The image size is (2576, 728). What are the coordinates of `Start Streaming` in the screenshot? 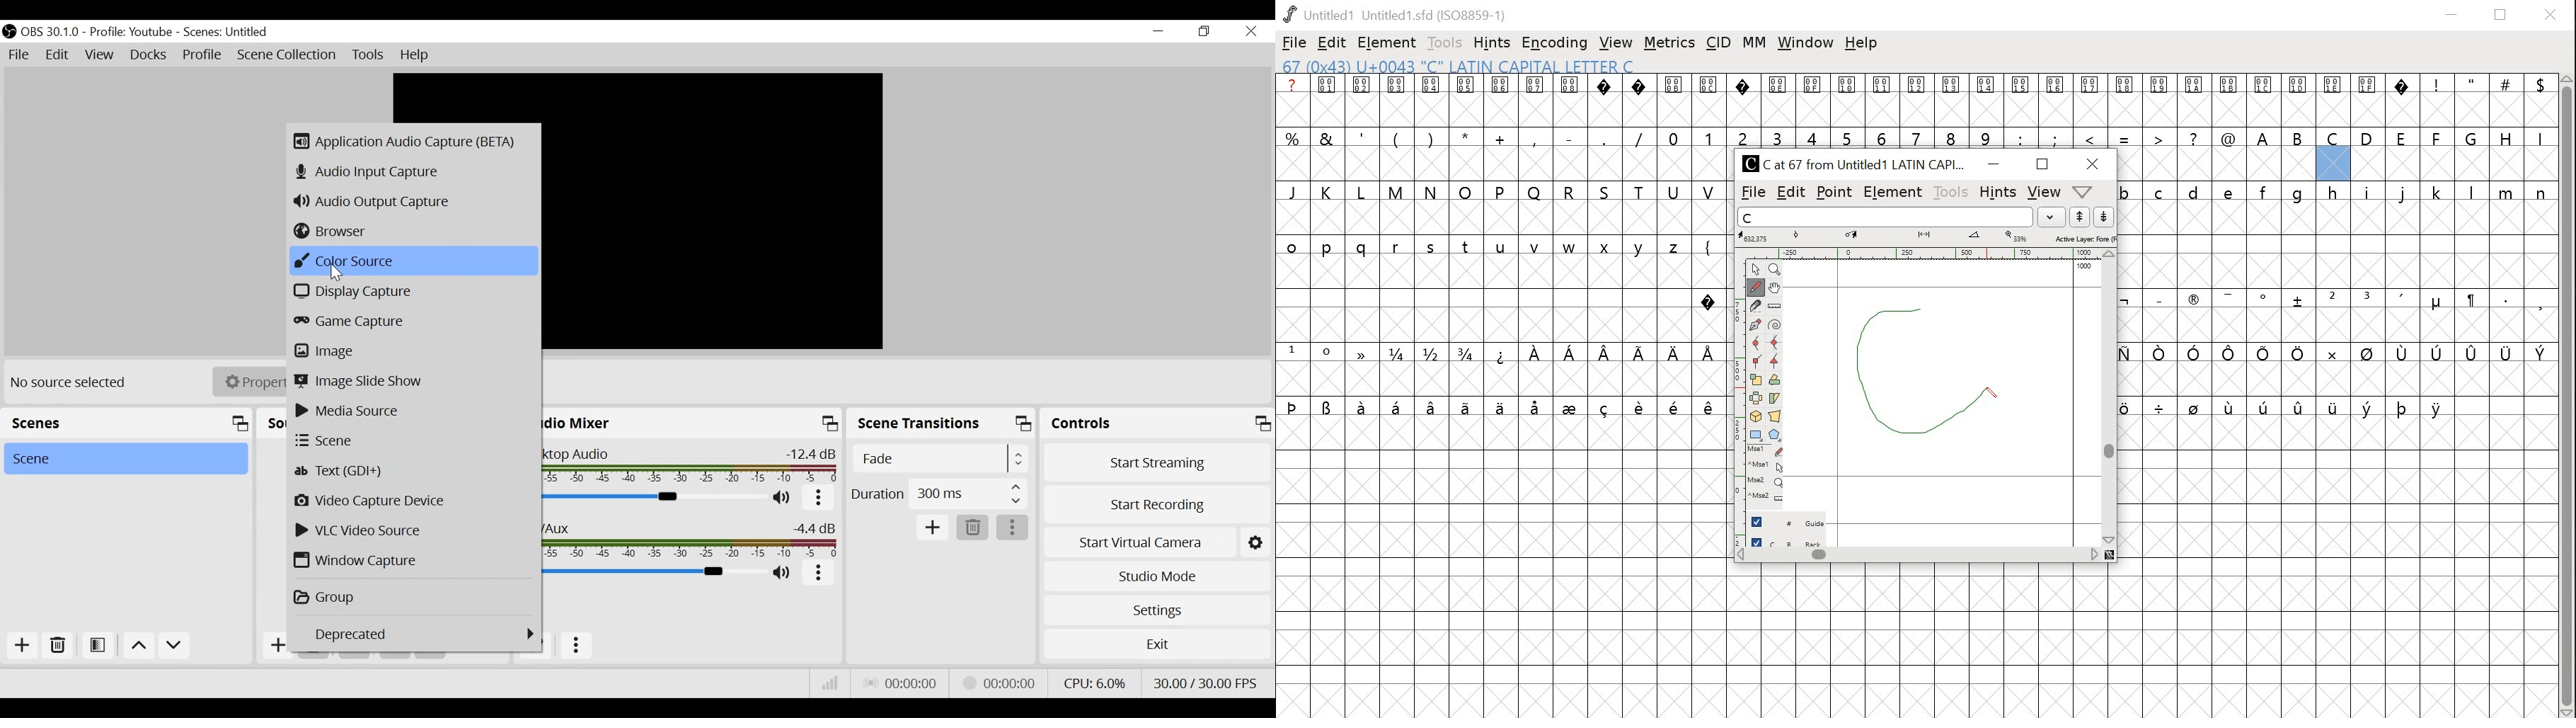 It's located at (1157, 465).